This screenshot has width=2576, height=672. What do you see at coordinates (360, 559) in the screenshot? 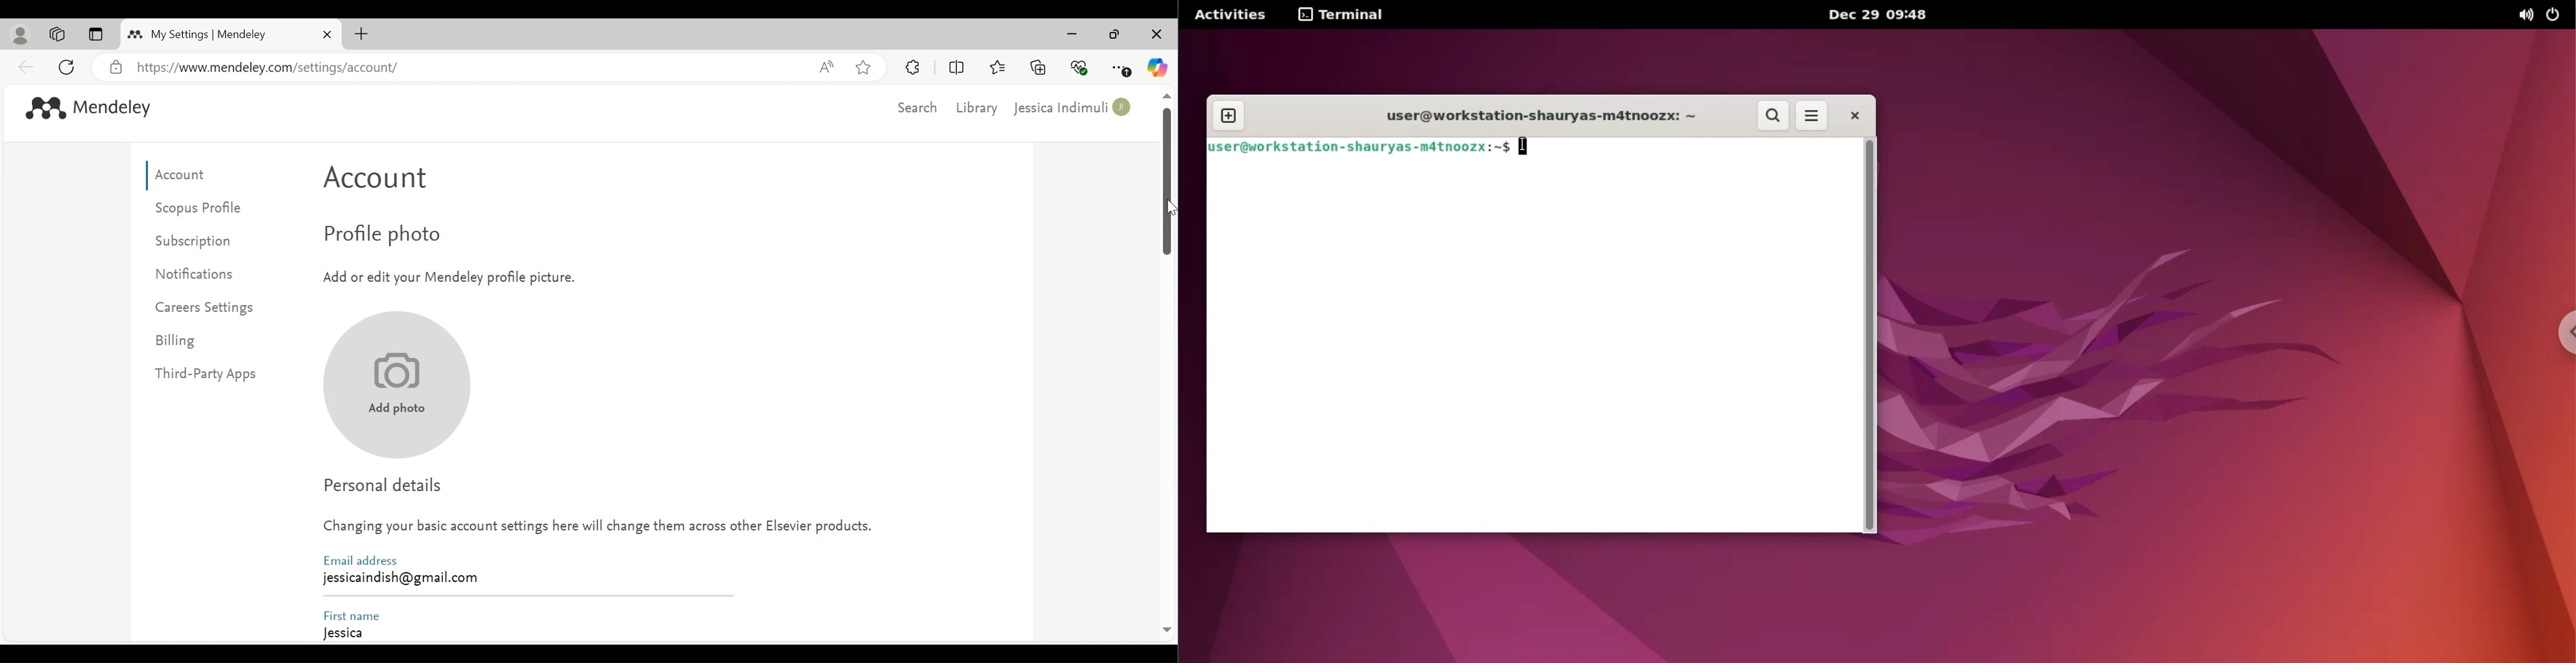
I see `Email Address` at bounding box center [360, 559].